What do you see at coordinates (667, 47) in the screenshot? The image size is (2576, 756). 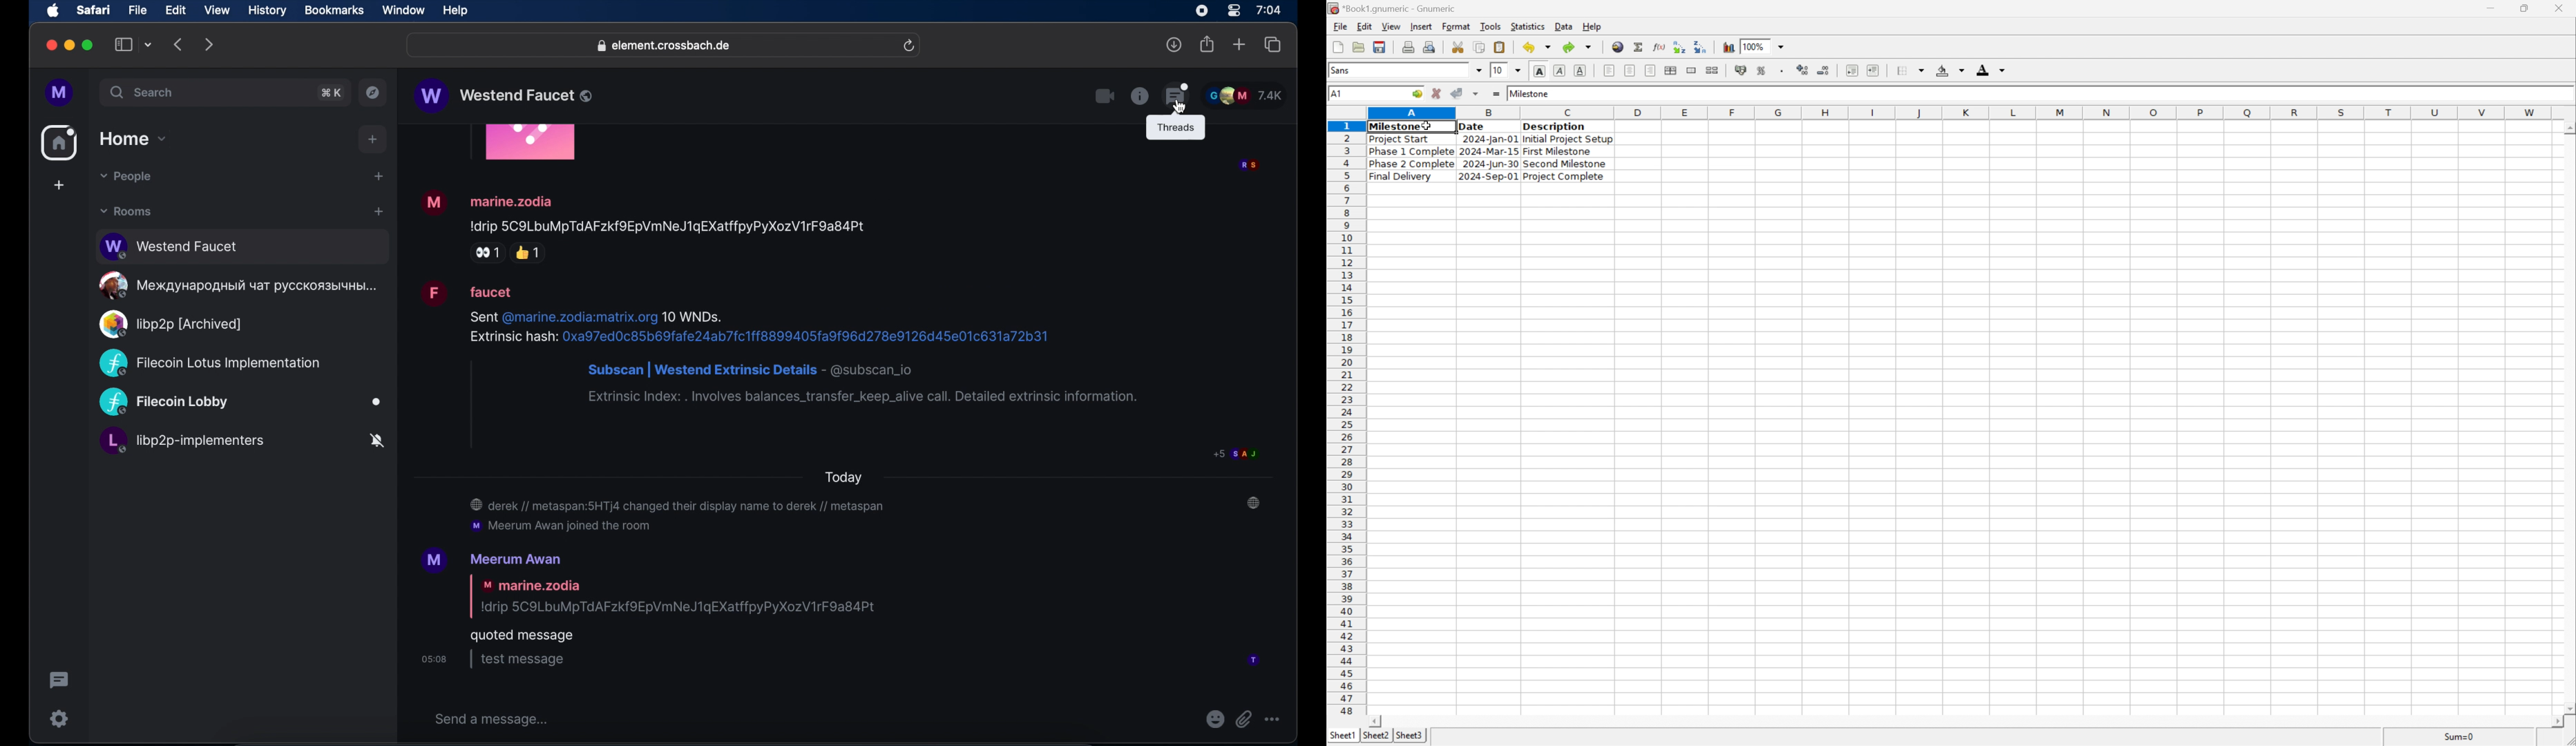 I see `@& element.crossbach.de` at bounding box center [667, 47].